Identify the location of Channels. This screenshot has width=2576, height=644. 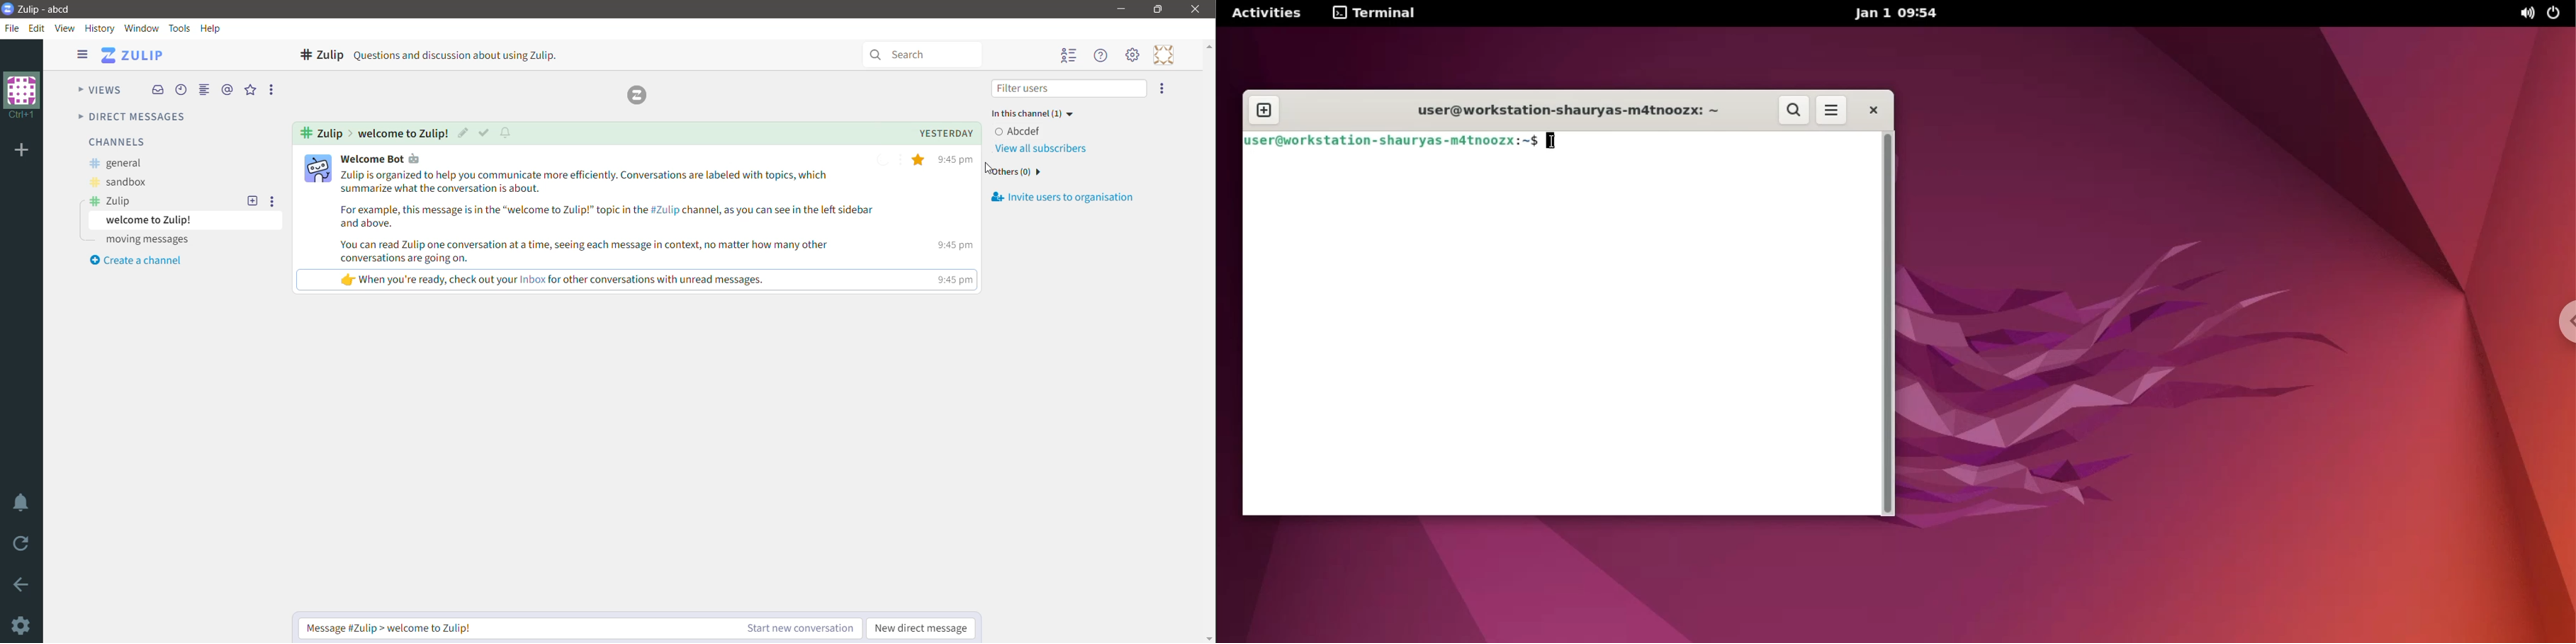
(115, 142).